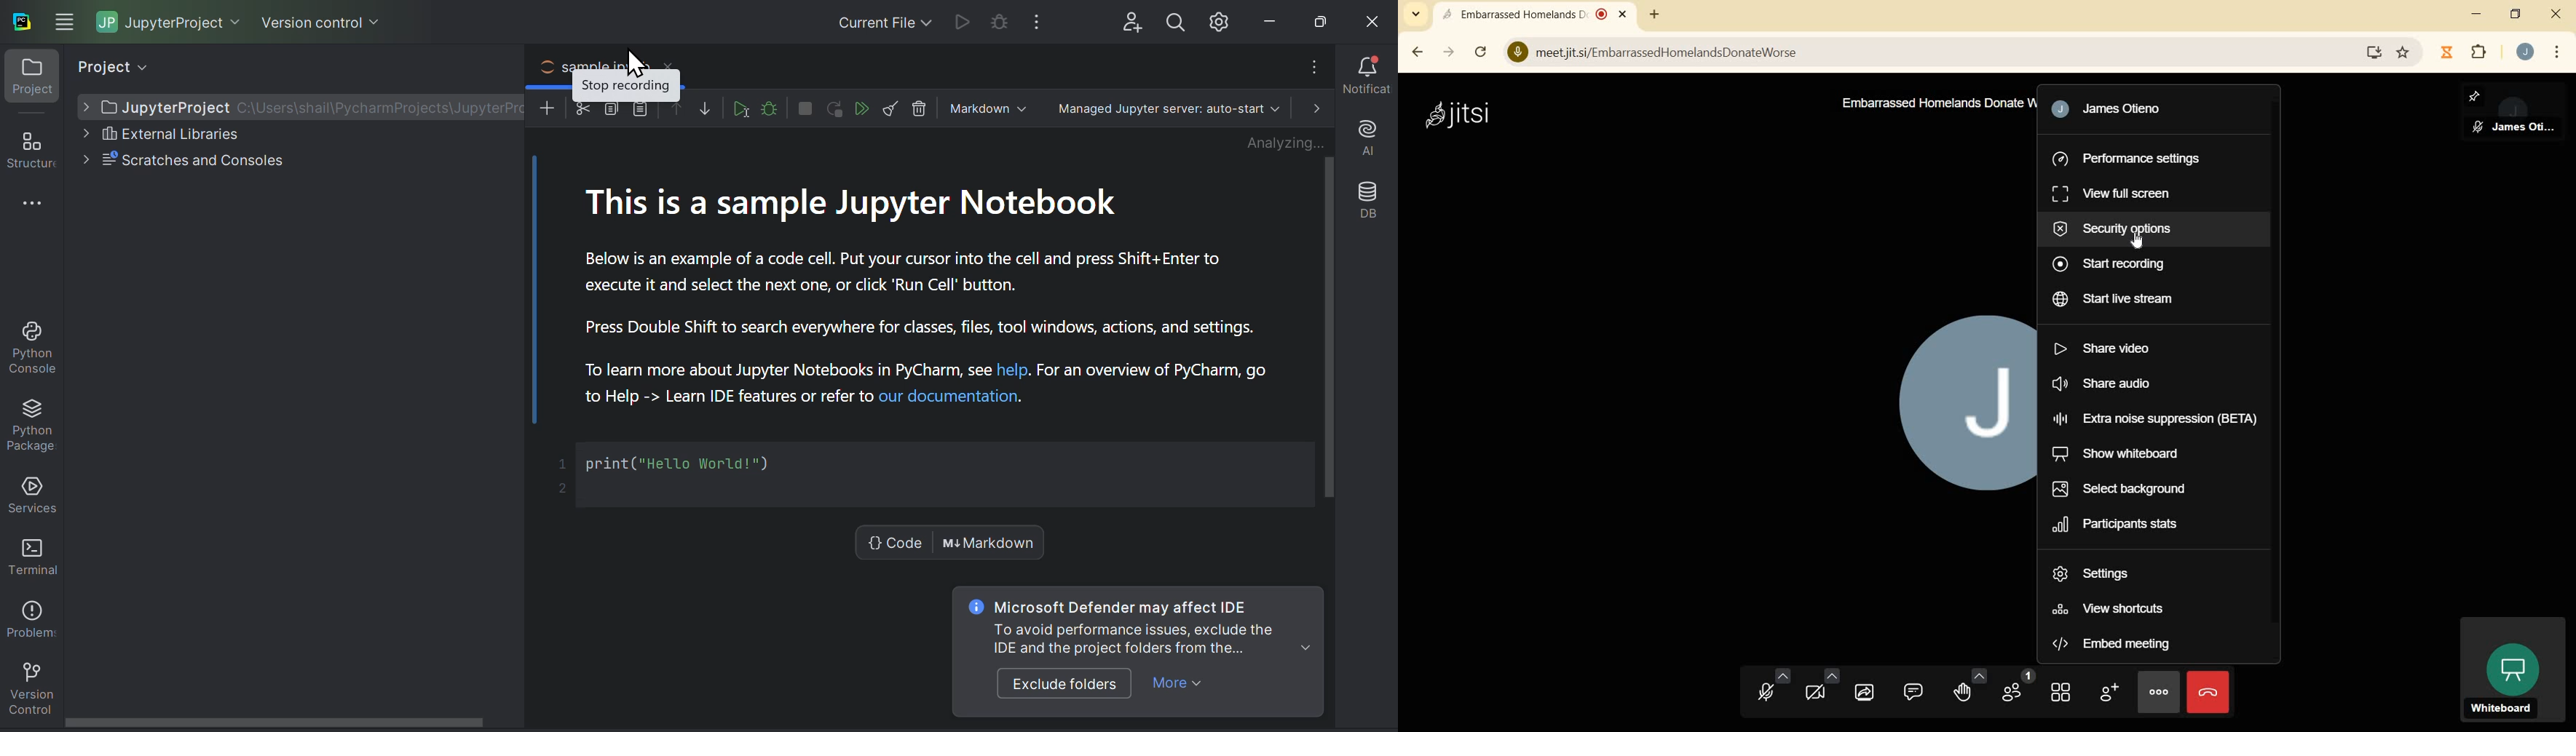 Image resolution: width=2576 pixels, height=756 pixels. What do you see at coordinates (2123, 194) in the screenshot?
I see `VIEW FULL SCREEN` at bounding box center [2123, 194].